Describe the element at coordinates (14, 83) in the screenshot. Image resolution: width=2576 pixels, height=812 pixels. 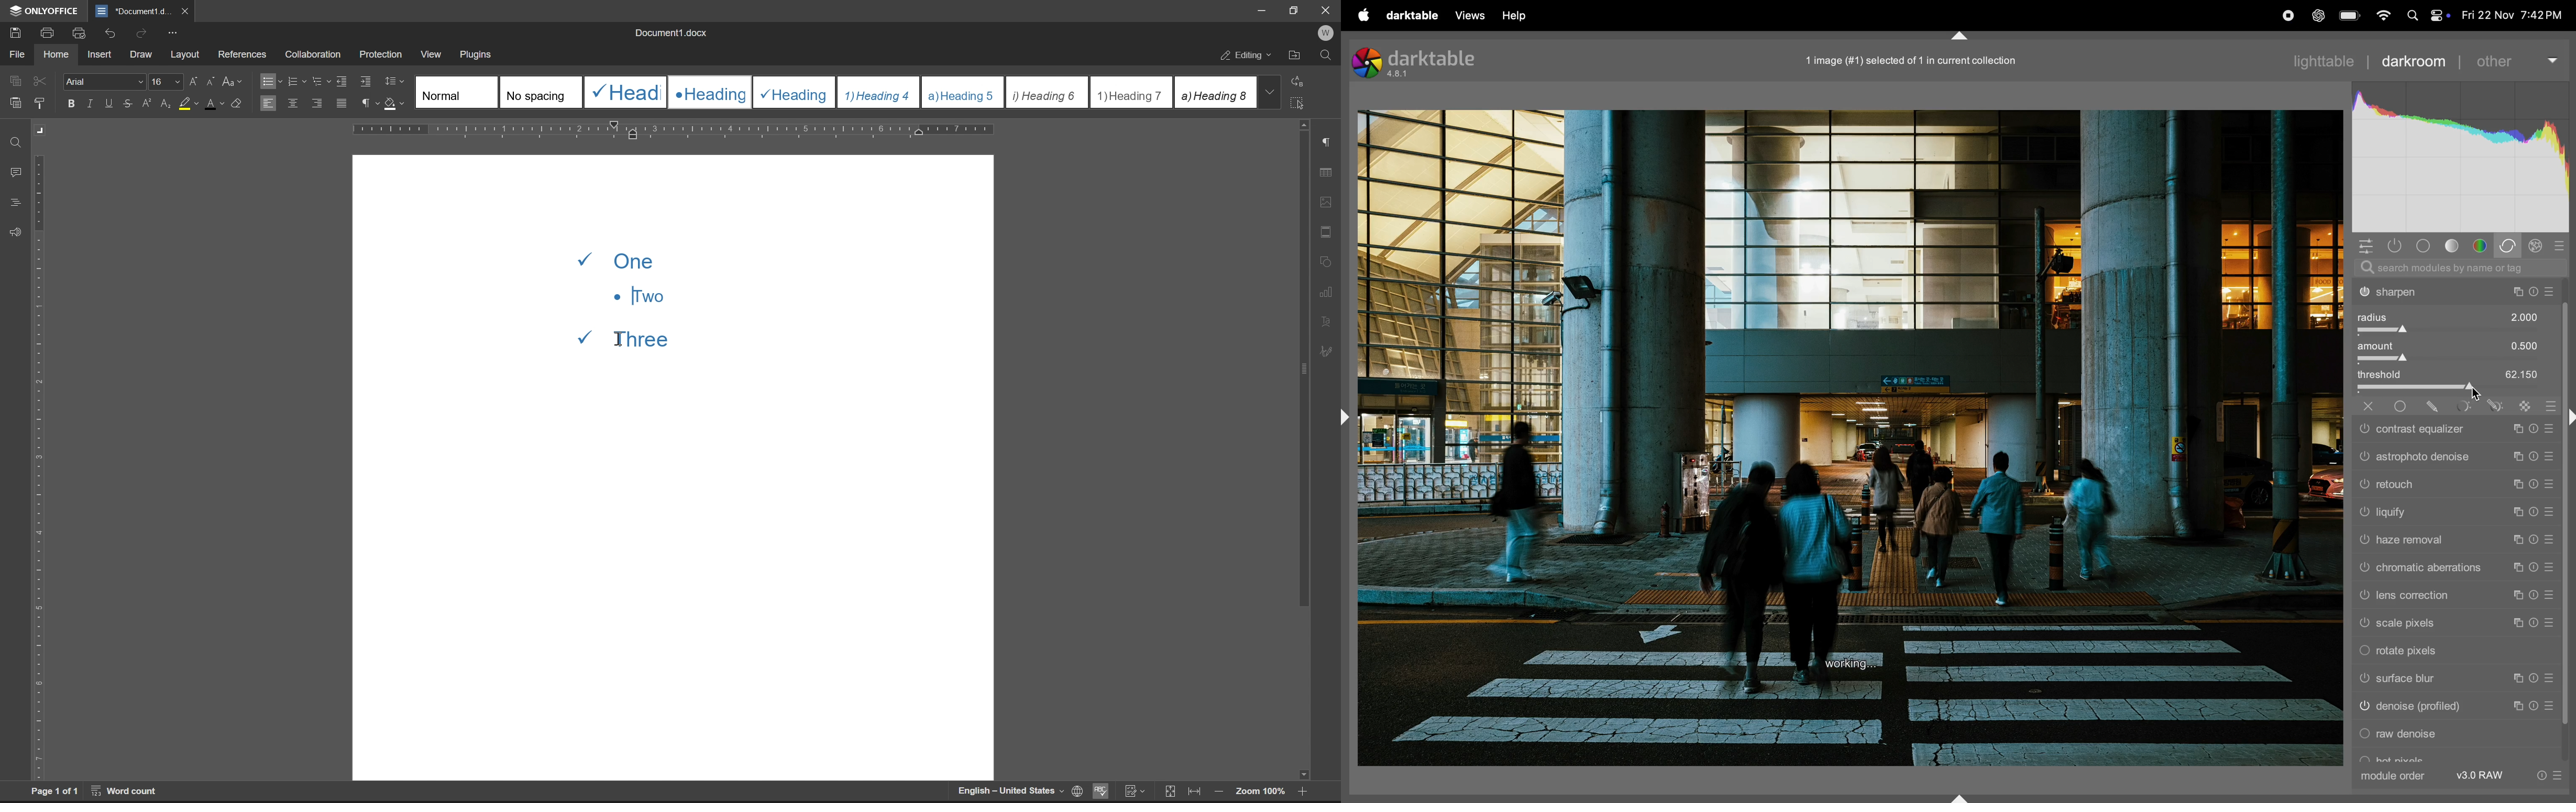
I see `caopy` at that location.